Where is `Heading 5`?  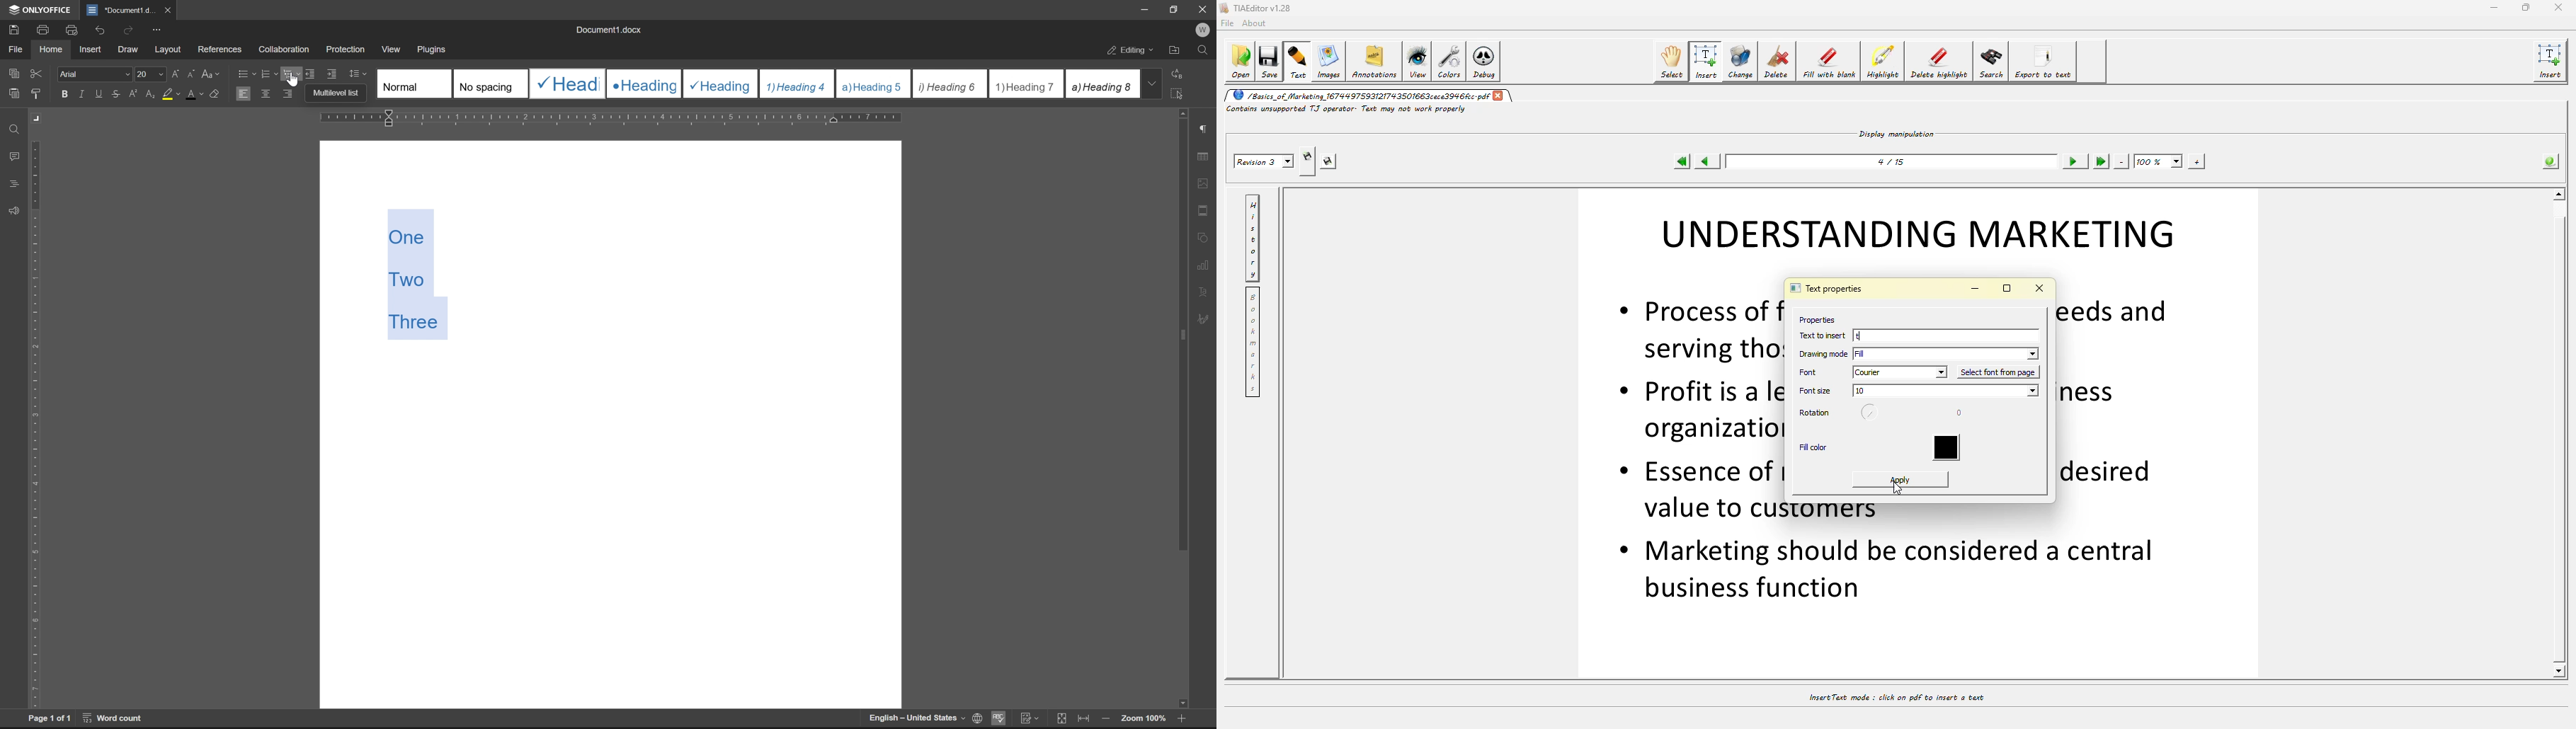 Heading 5 is located at coordinates (874, 83).